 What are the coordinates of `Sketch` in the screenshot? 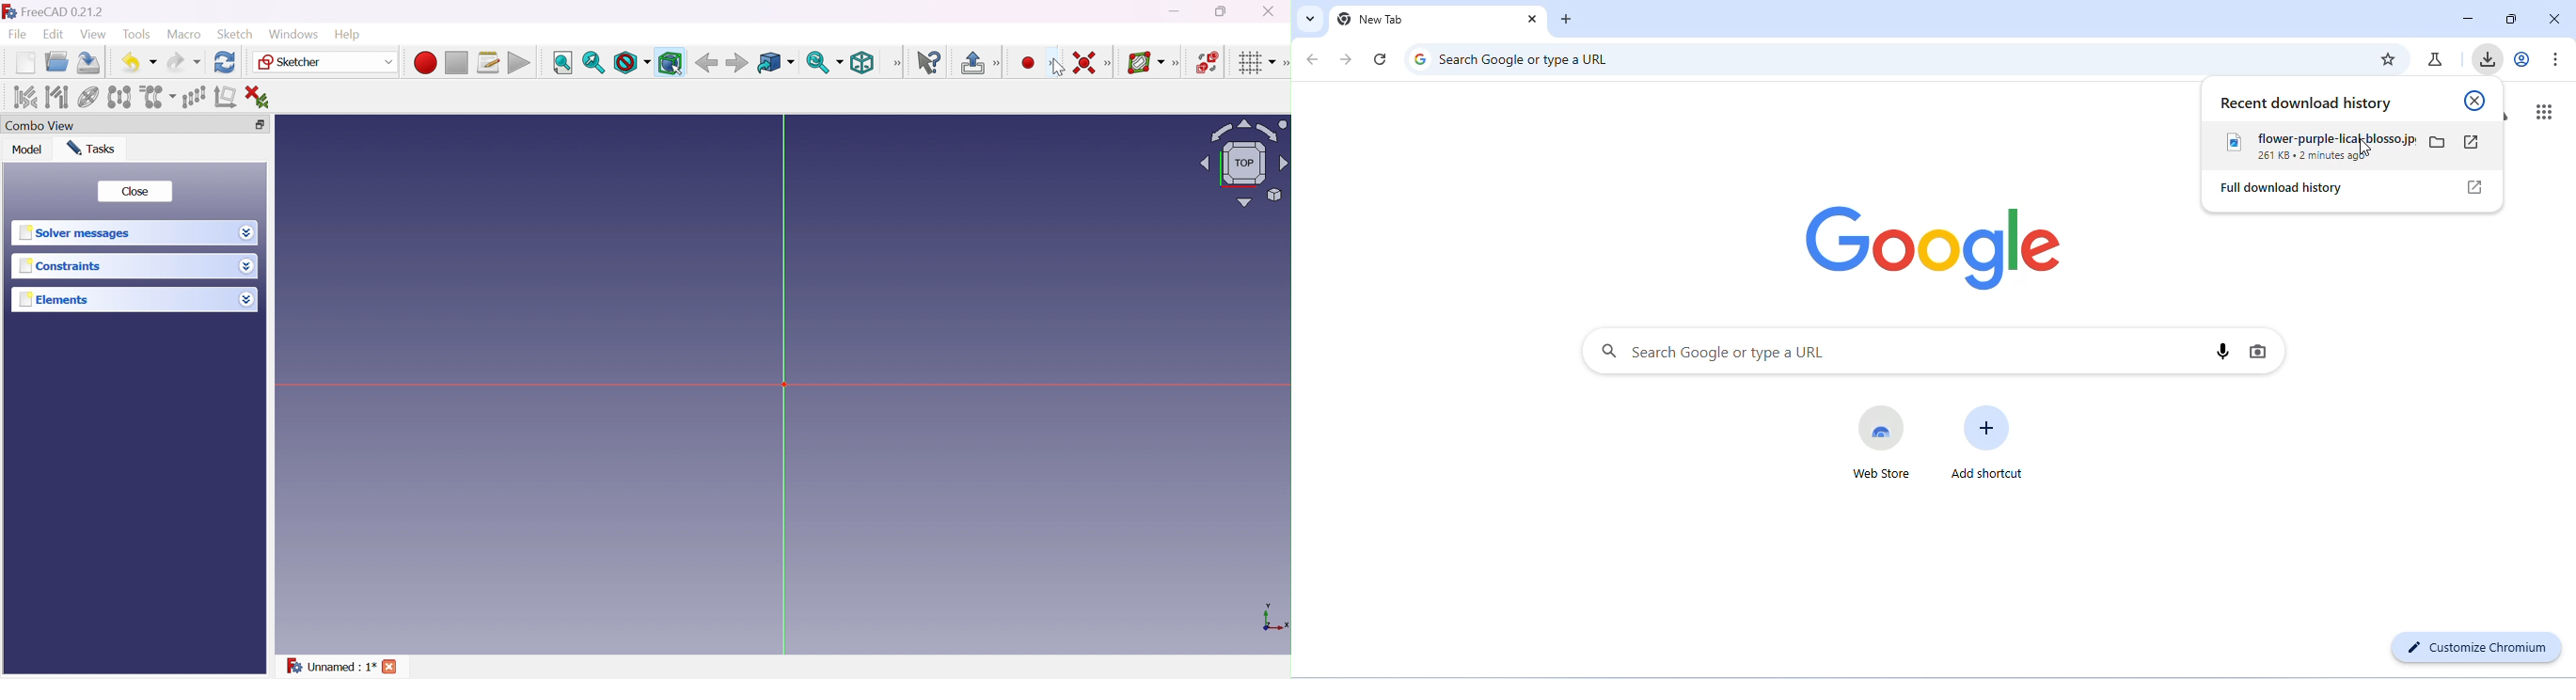 It's located at (236, 34).